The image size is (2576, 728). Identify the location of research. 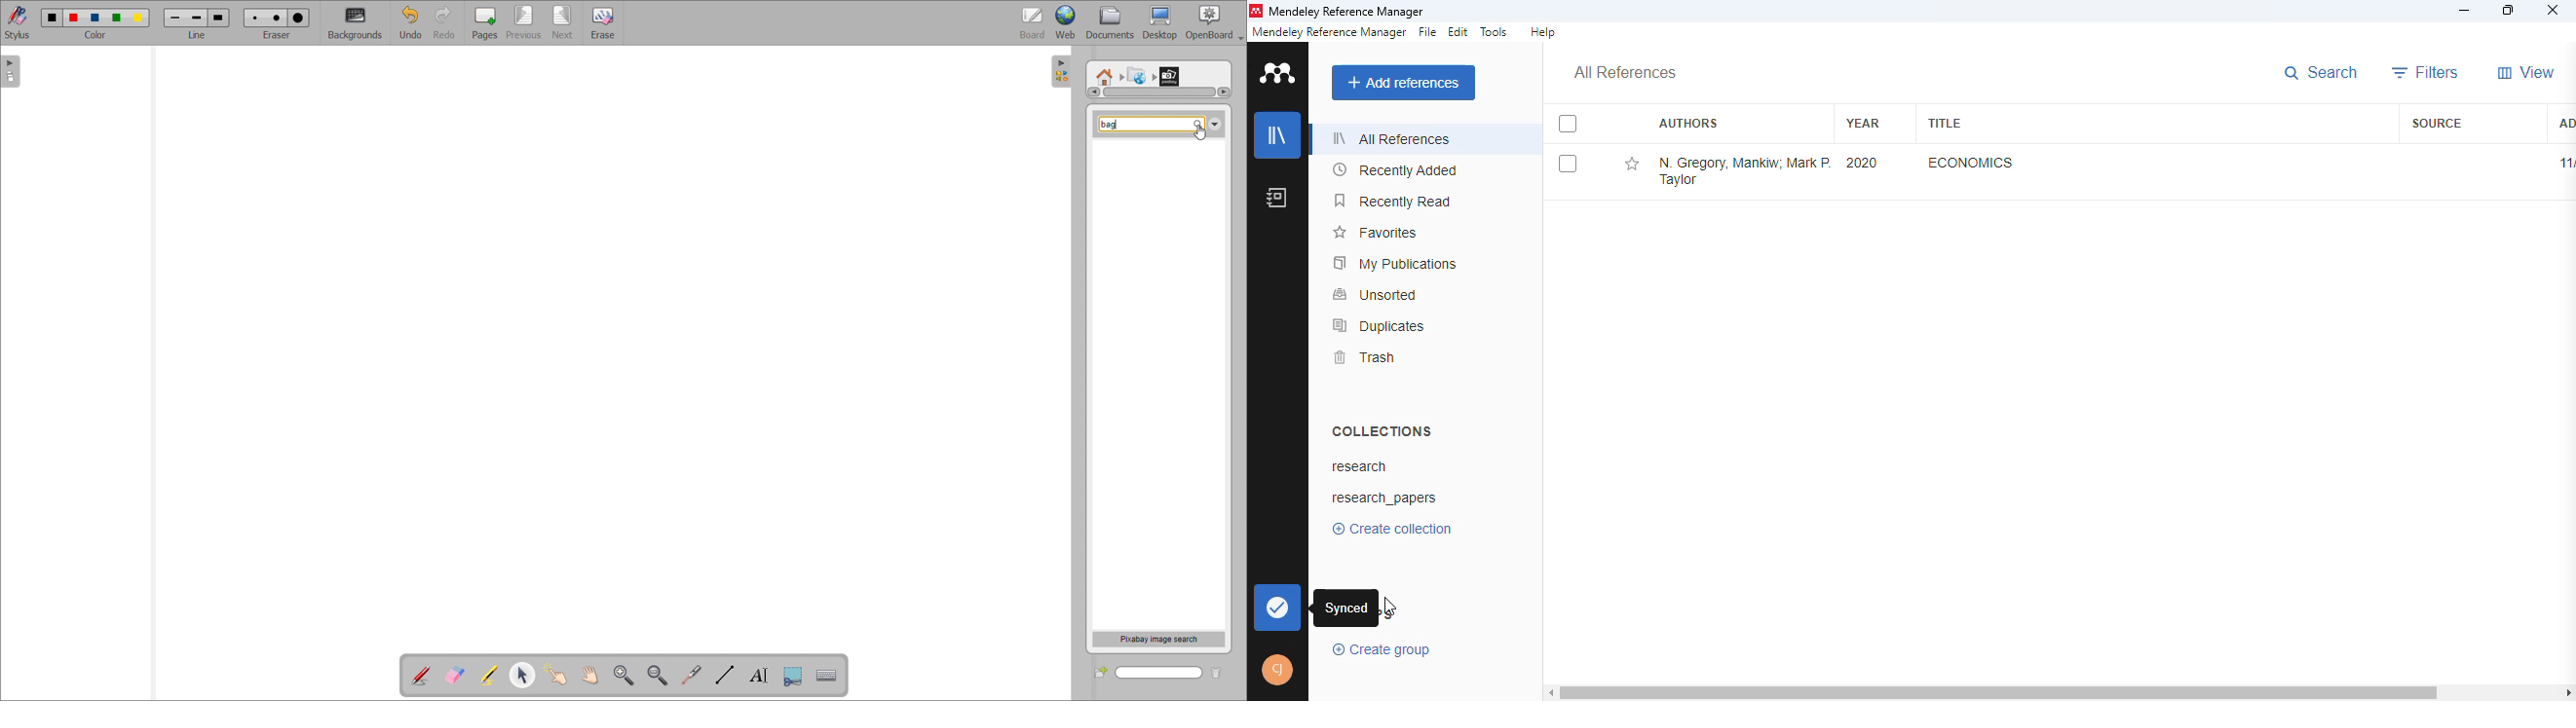
(1361, 467).